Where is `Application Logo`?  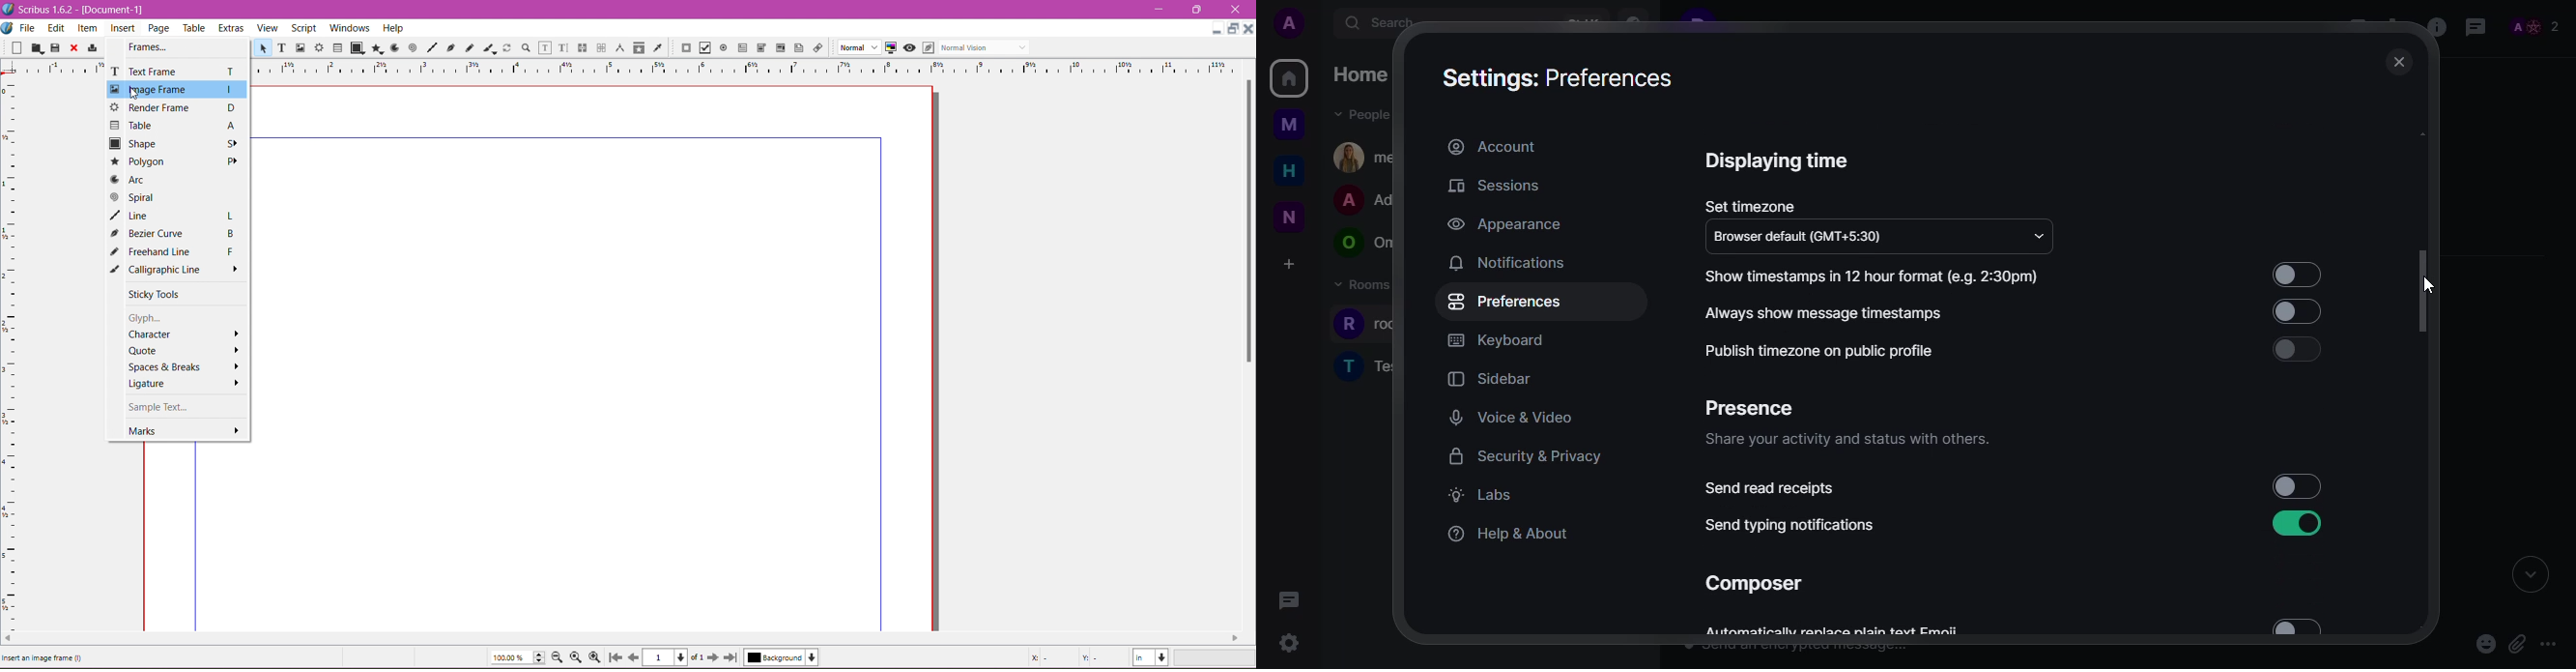 Application Logo is located at coordinates (8, 9).